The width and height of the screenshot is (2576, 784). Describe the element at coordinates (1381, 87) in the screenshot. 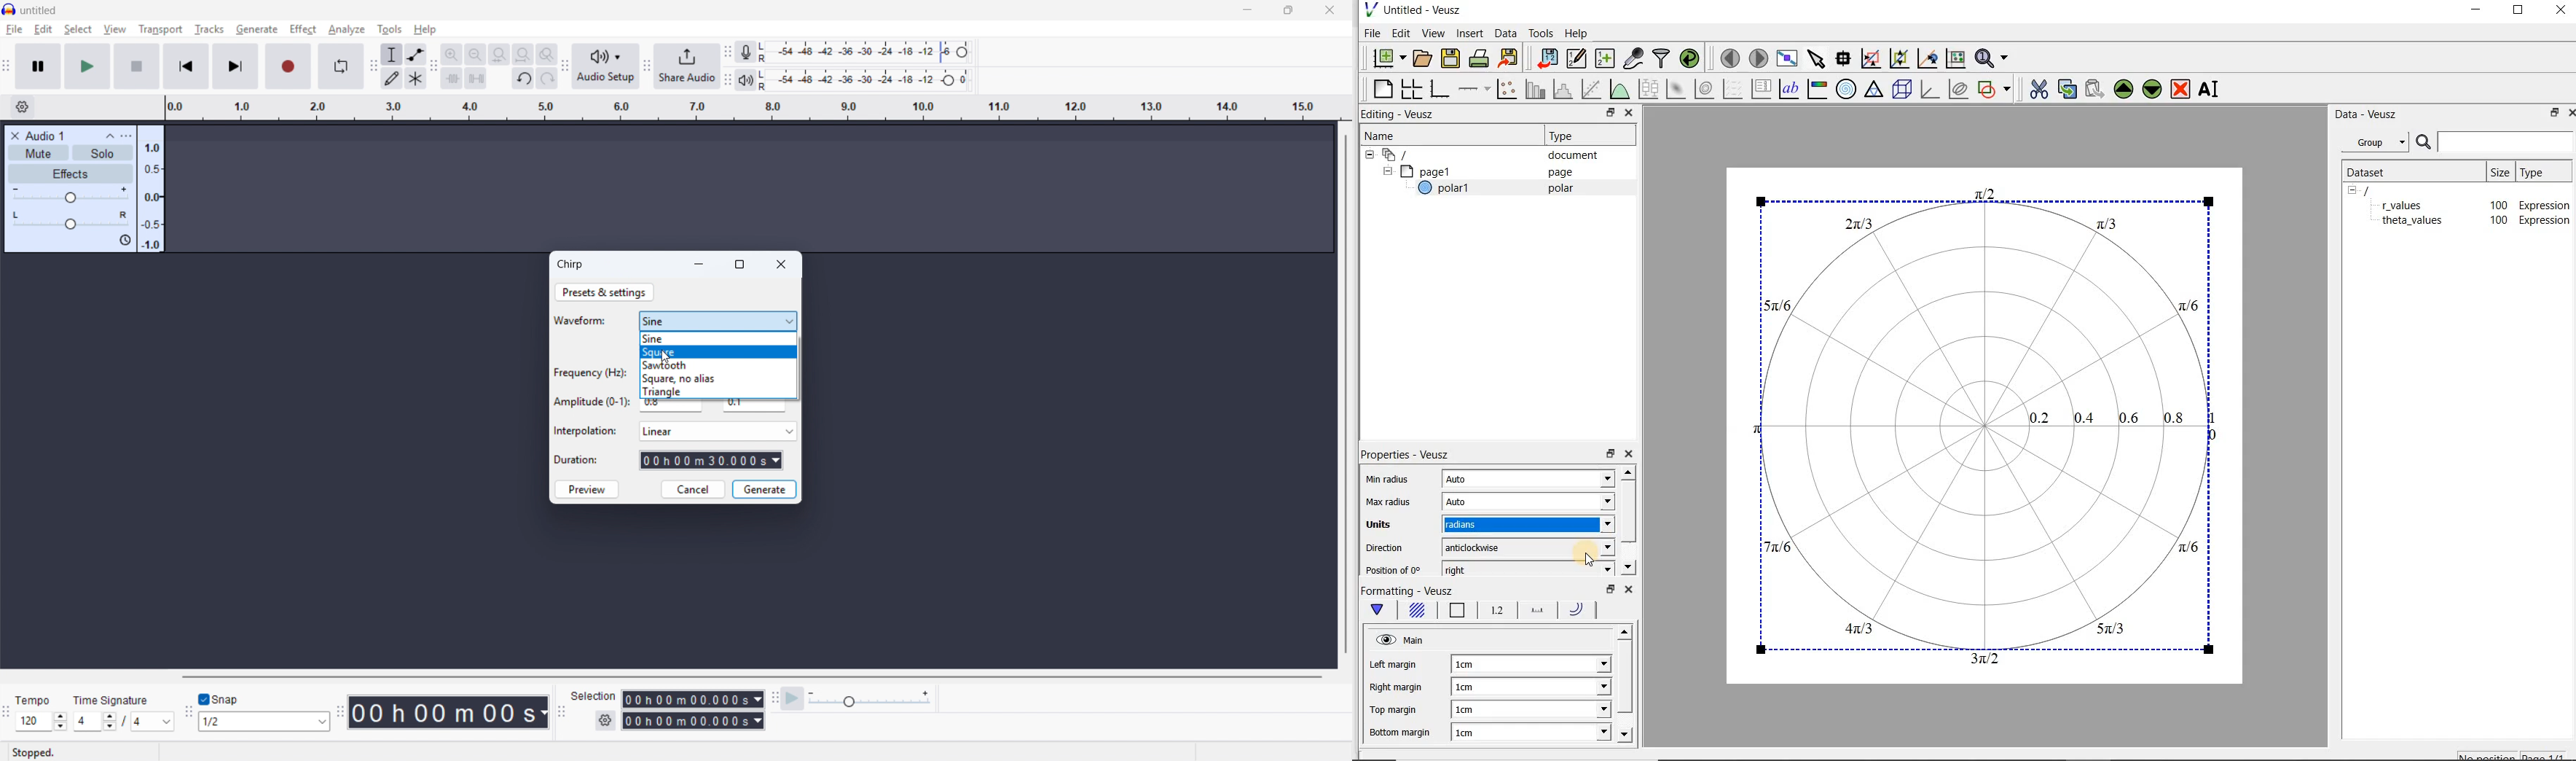

I see `blank page` at that location.